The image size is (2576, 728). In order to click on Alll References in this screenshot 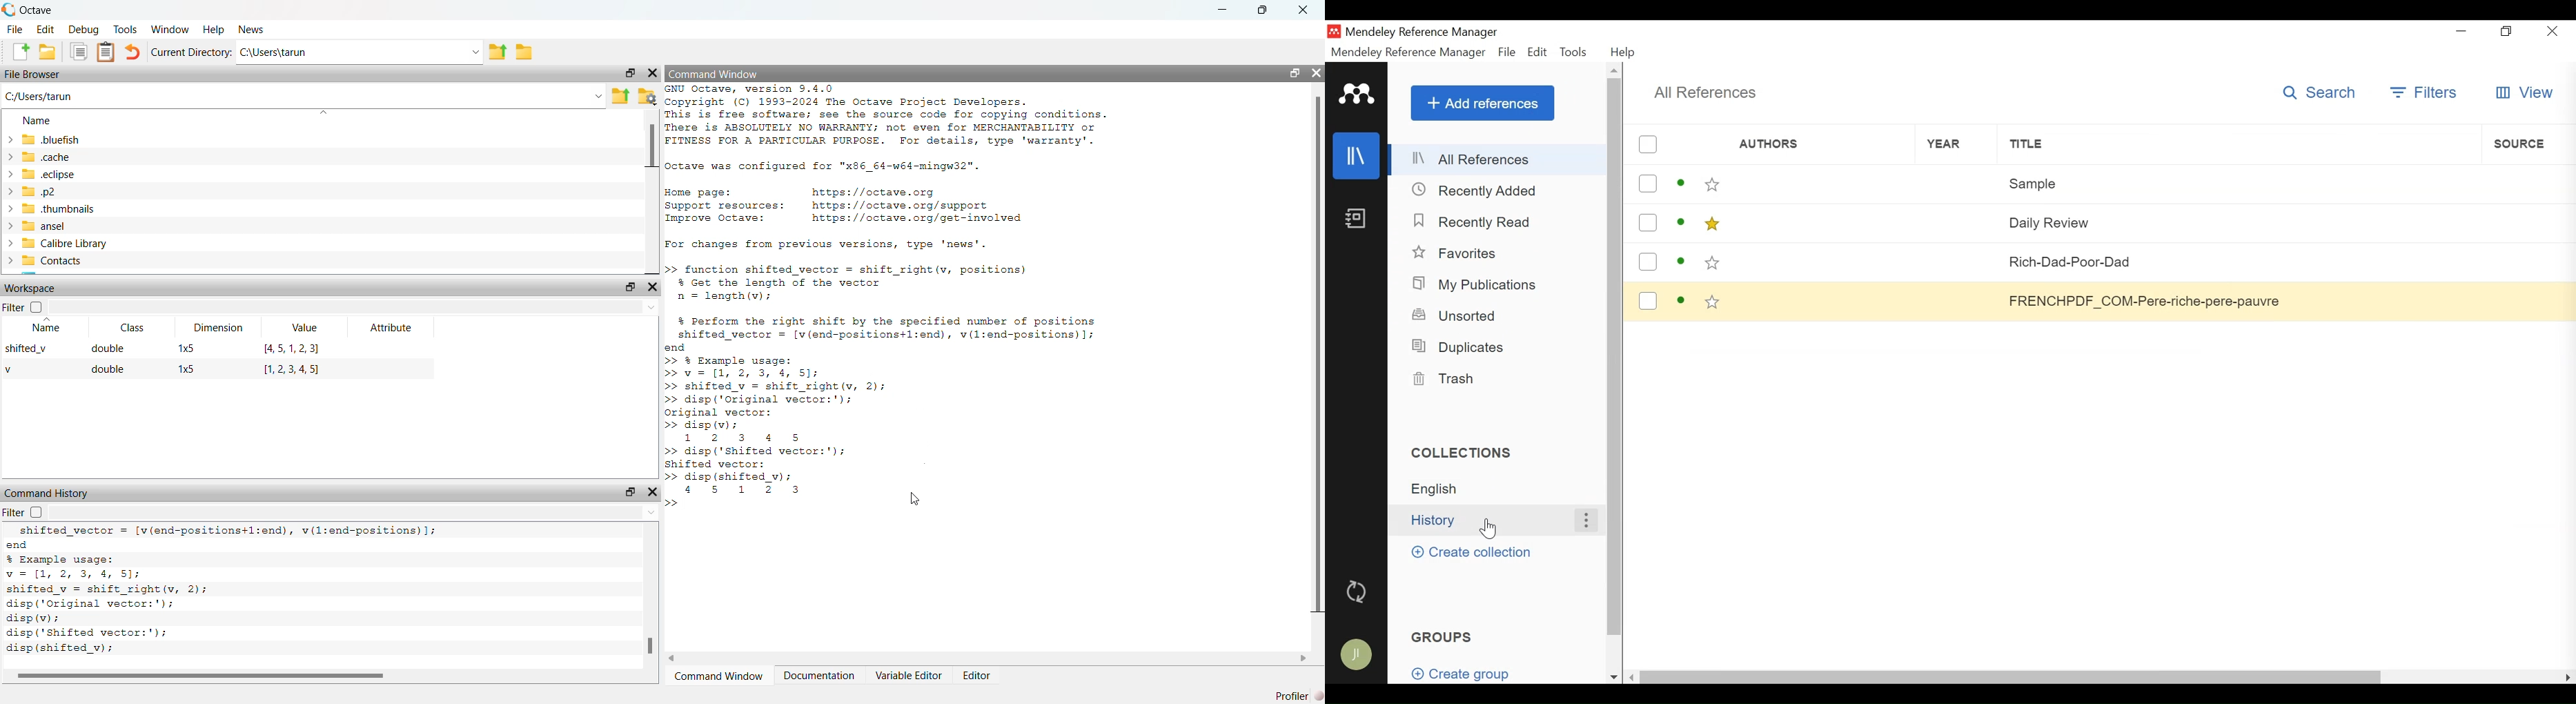, I will do `click(1498, 160)`.